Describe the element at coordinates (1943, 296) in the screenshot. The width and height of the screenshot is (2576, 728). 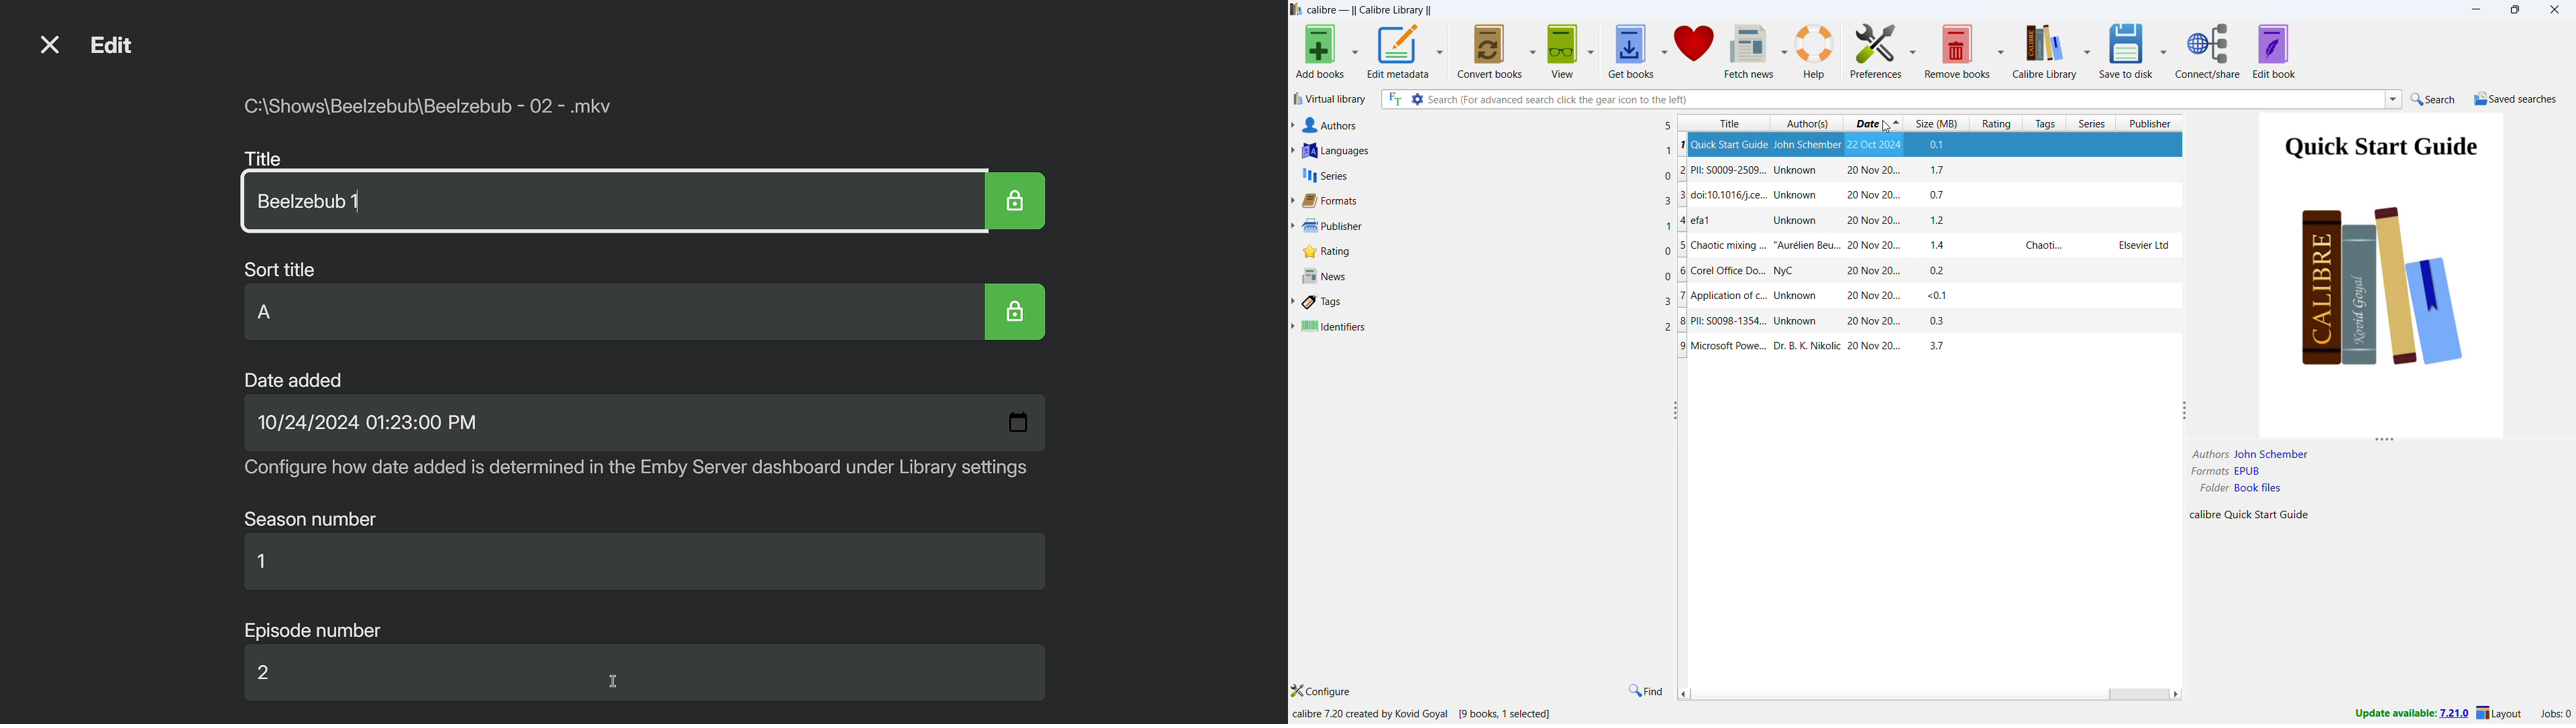
I see `1.4` at that location.